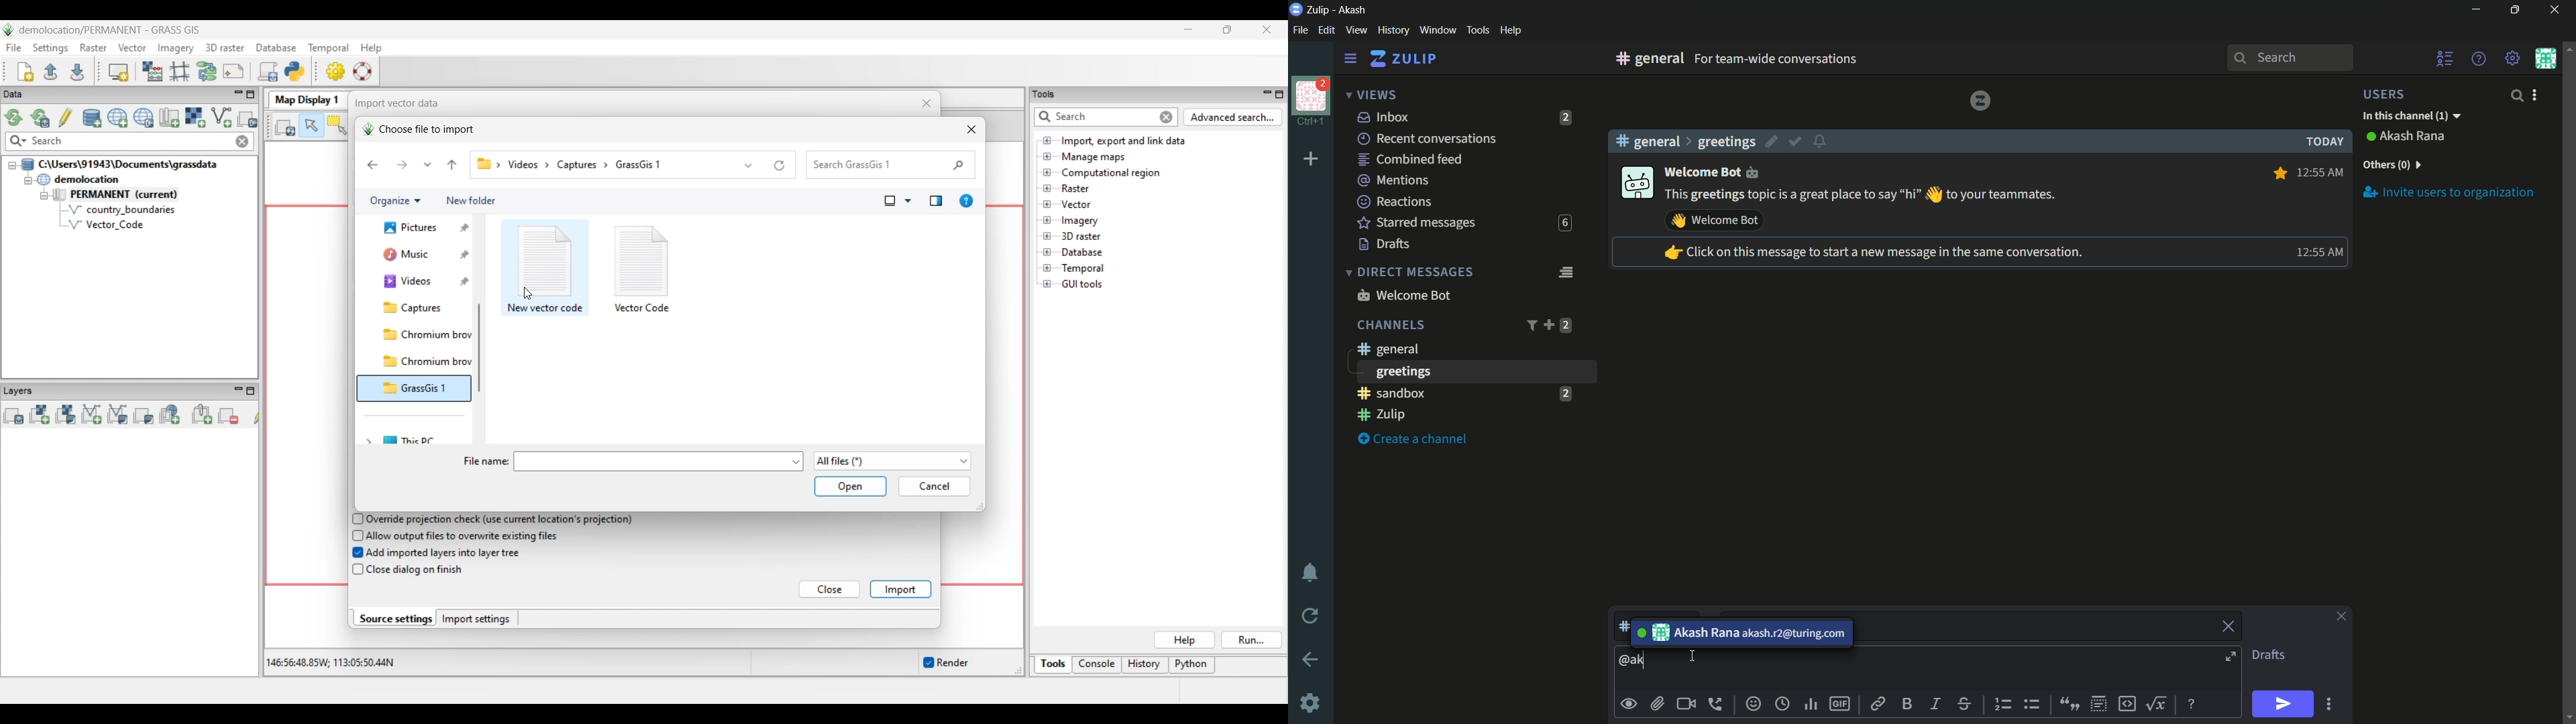 This screenshot has height=728, width=2576. What do you see at coordinates (2231, 625) in the screenshot?
I see `remove topic` at bounding box center [2231, 625].